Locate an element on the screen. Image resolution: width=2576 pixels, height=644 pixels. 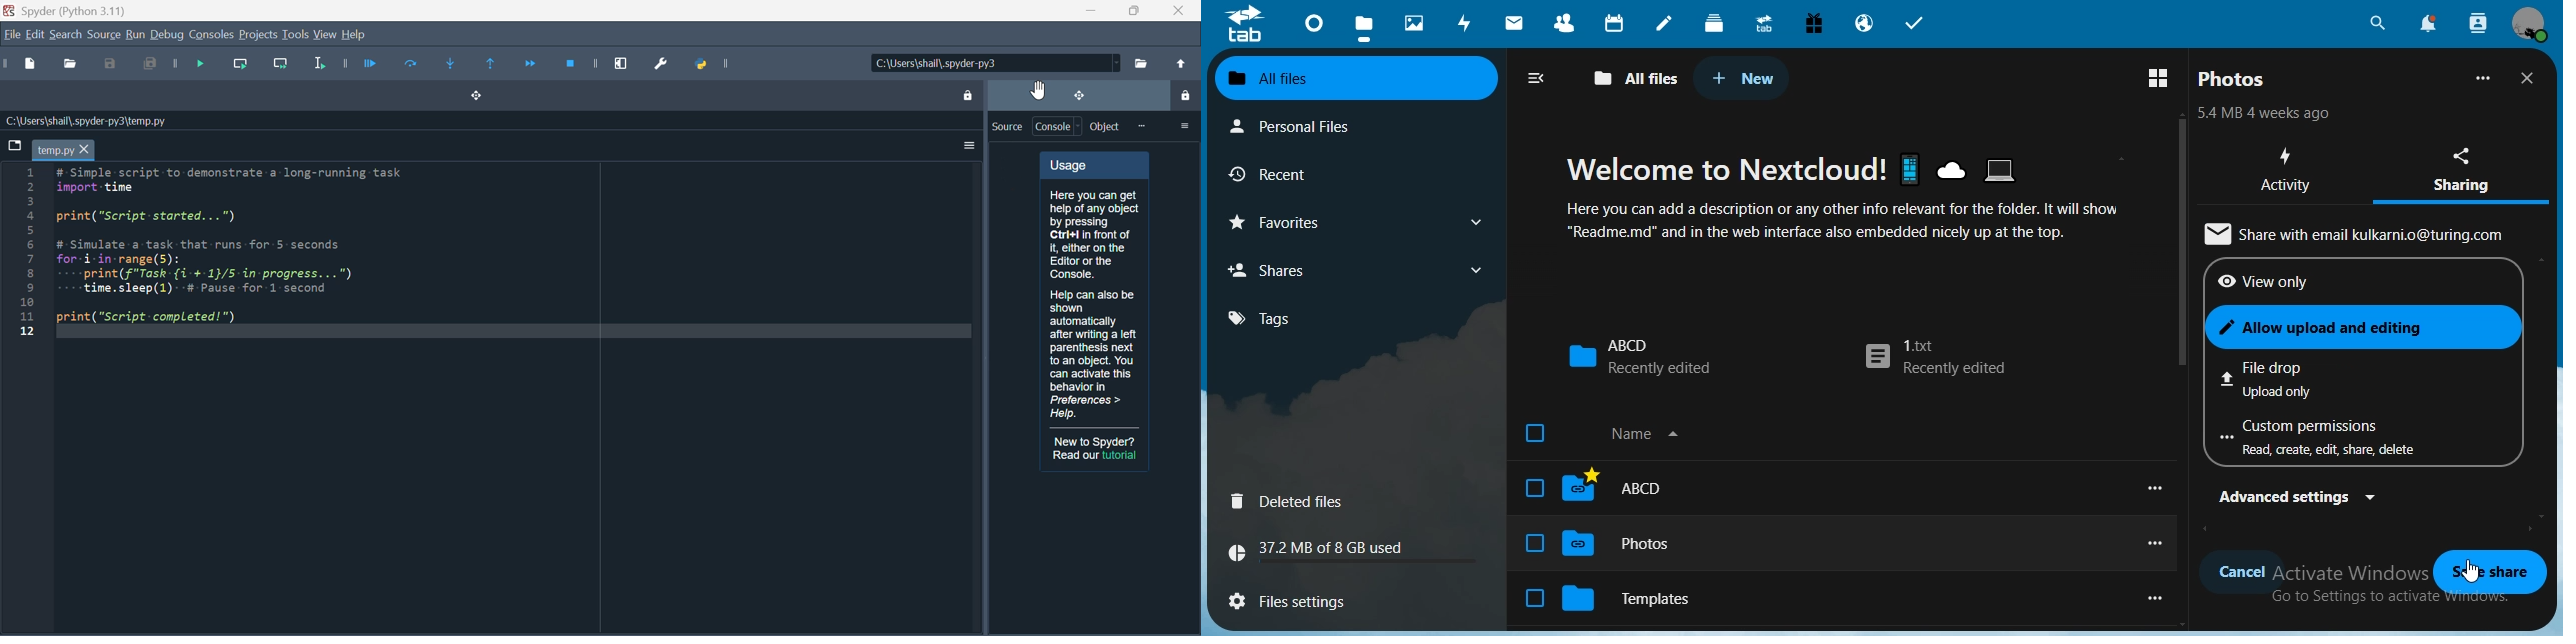
Edit is located at coordinates (33, 36).